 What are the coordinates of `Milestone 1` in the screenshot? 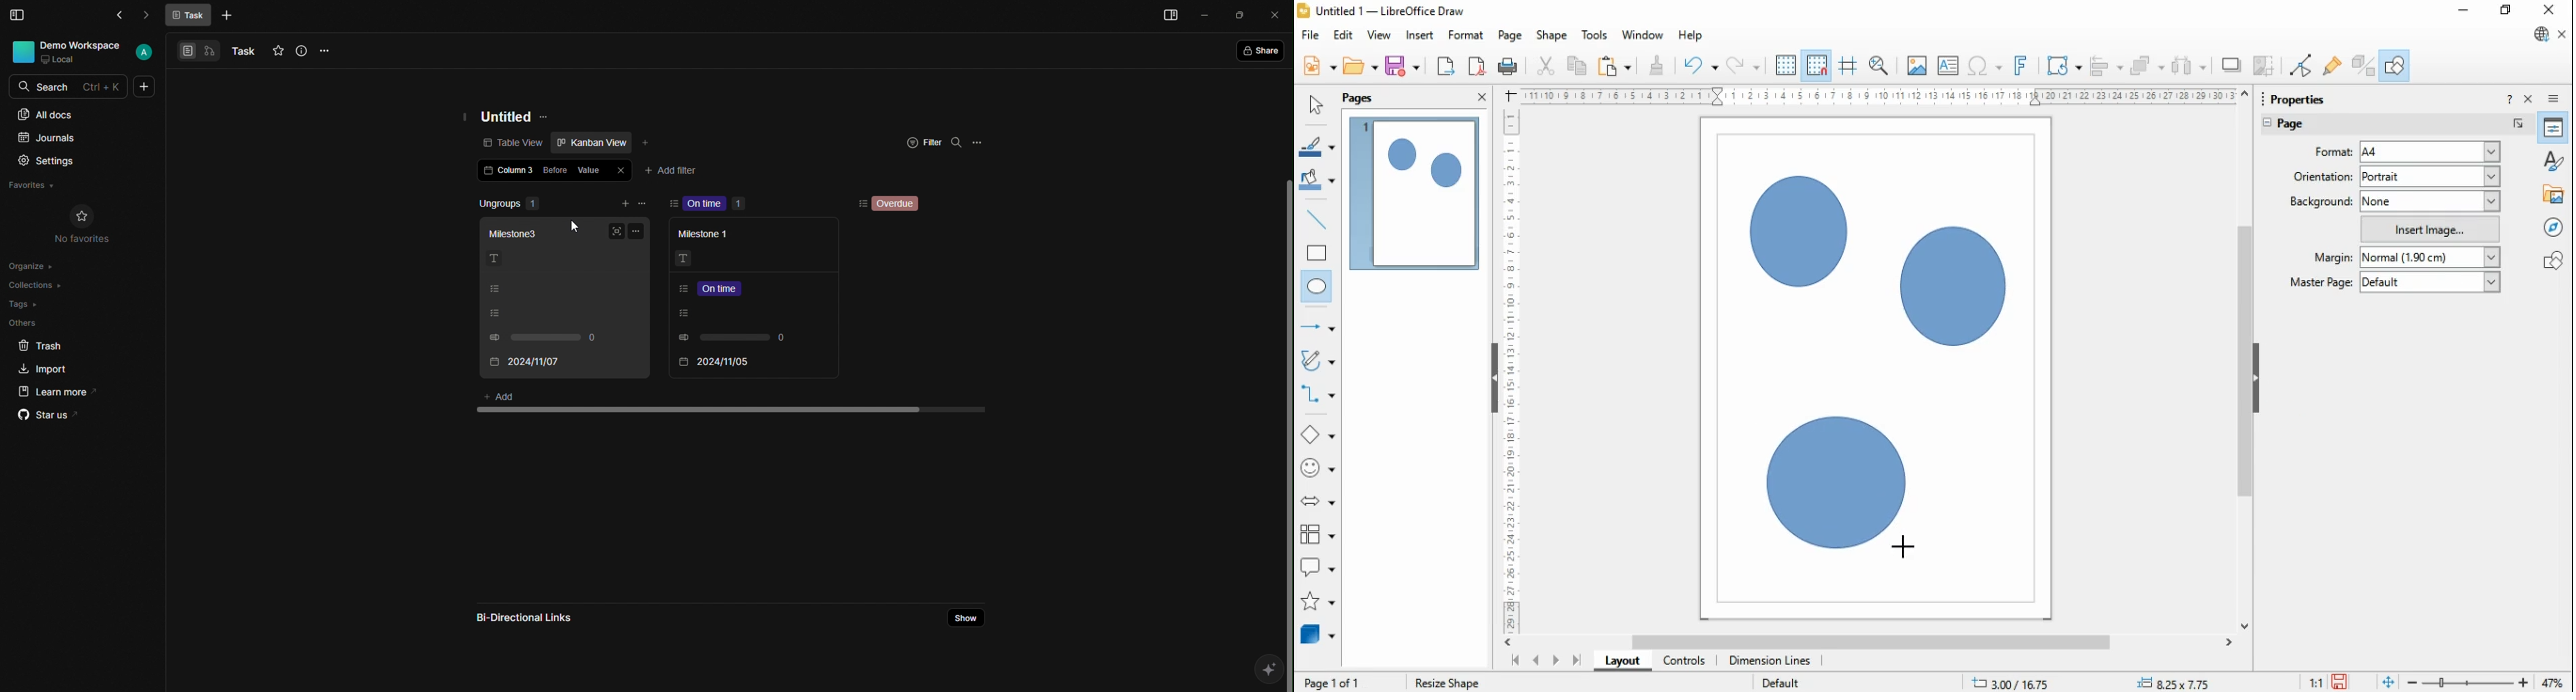 It's located at (710, 234).